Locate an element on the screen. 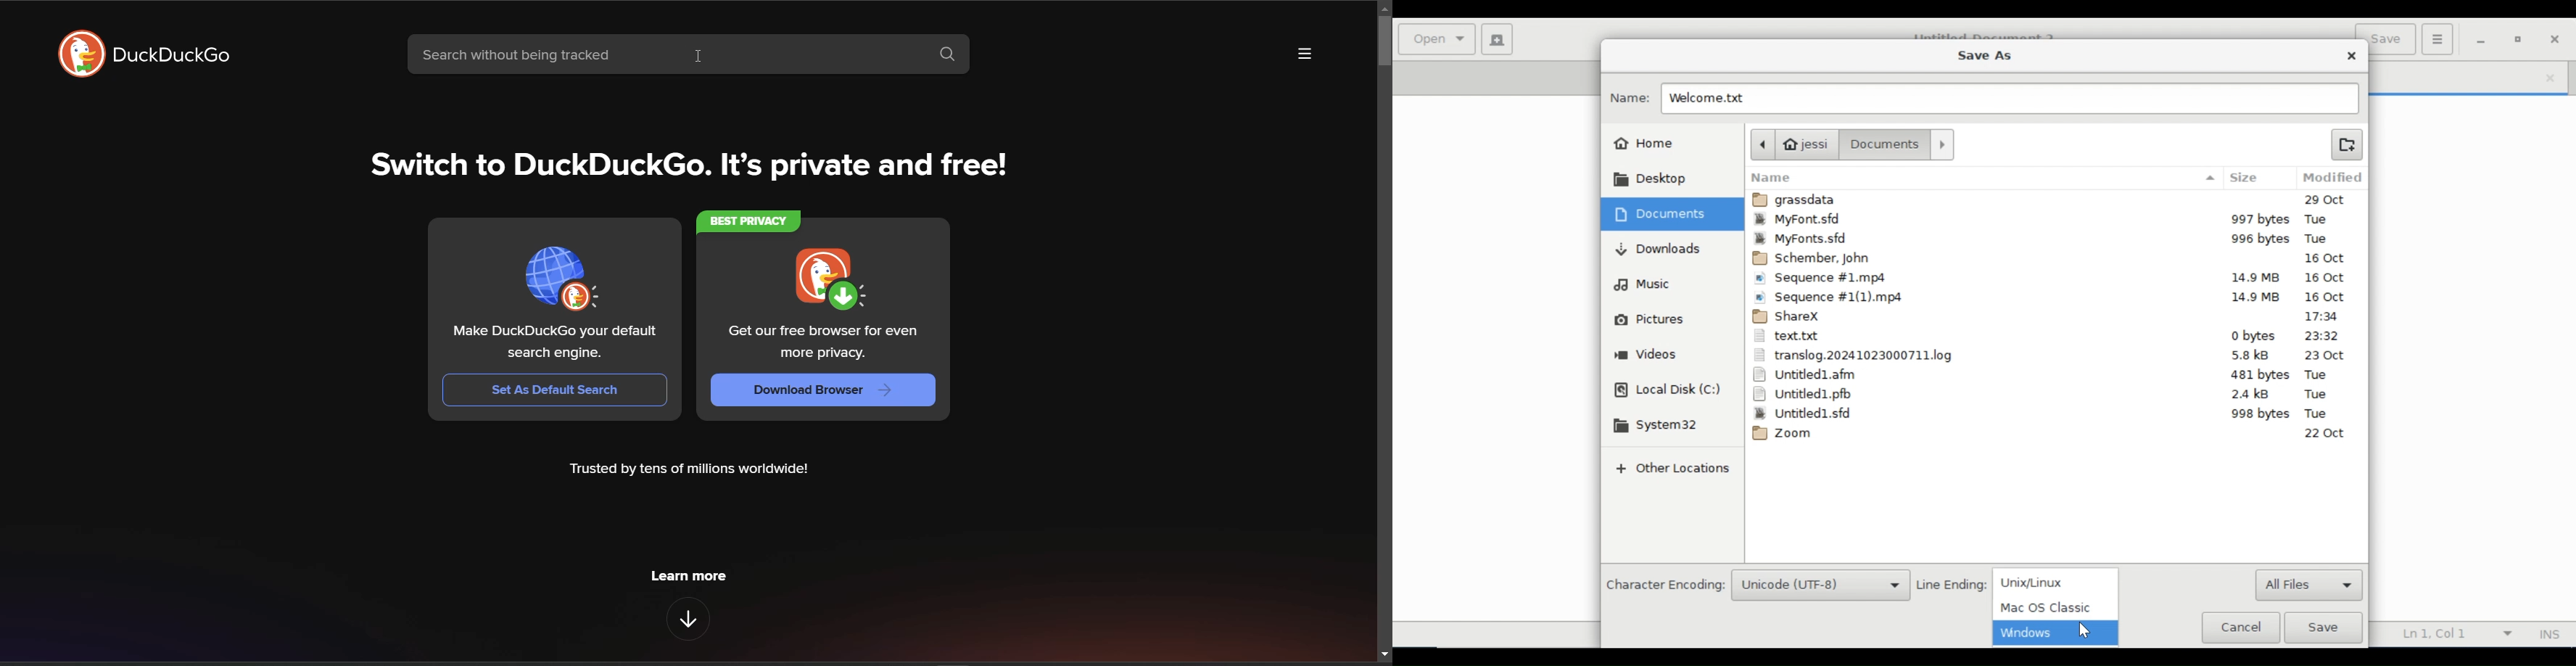 Image resolution: width=2576 pixels, height=672 pixels. System 32 is located at coordinates (1654, 426).